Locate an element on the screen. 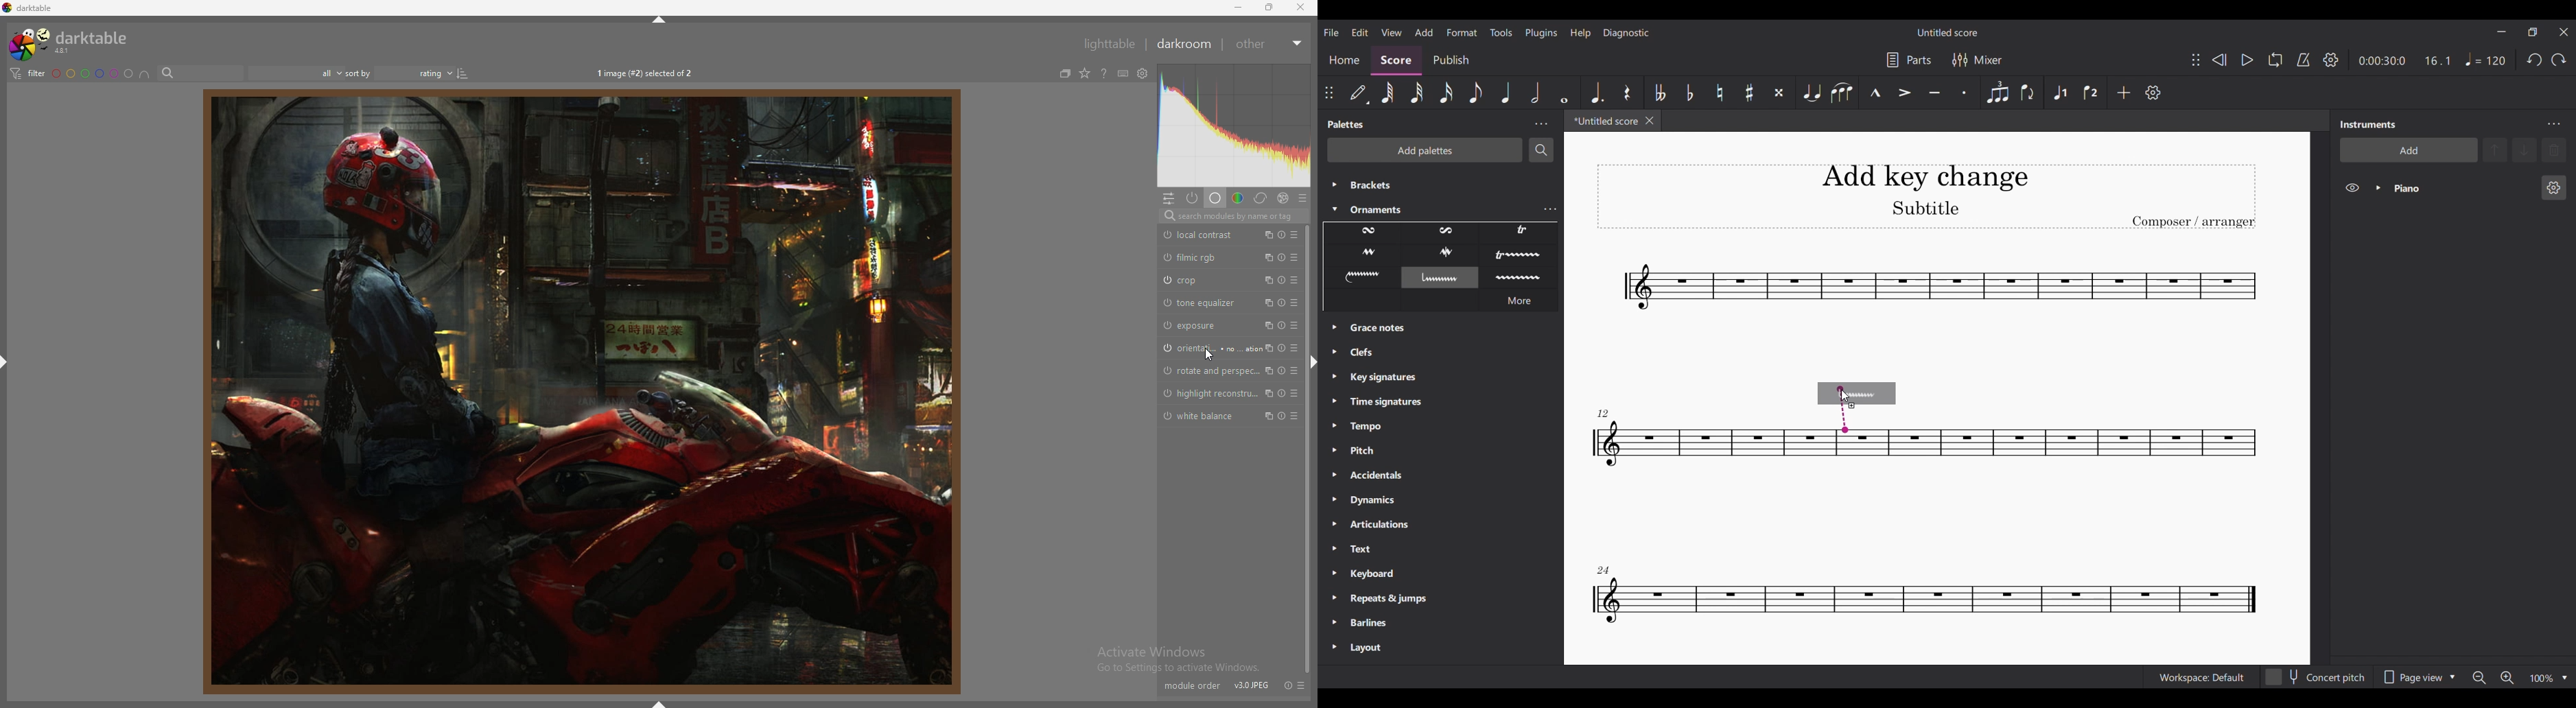 The width and height of the screenshot is (2576, 728). Current instrument is located at coordinates (2462, 187).